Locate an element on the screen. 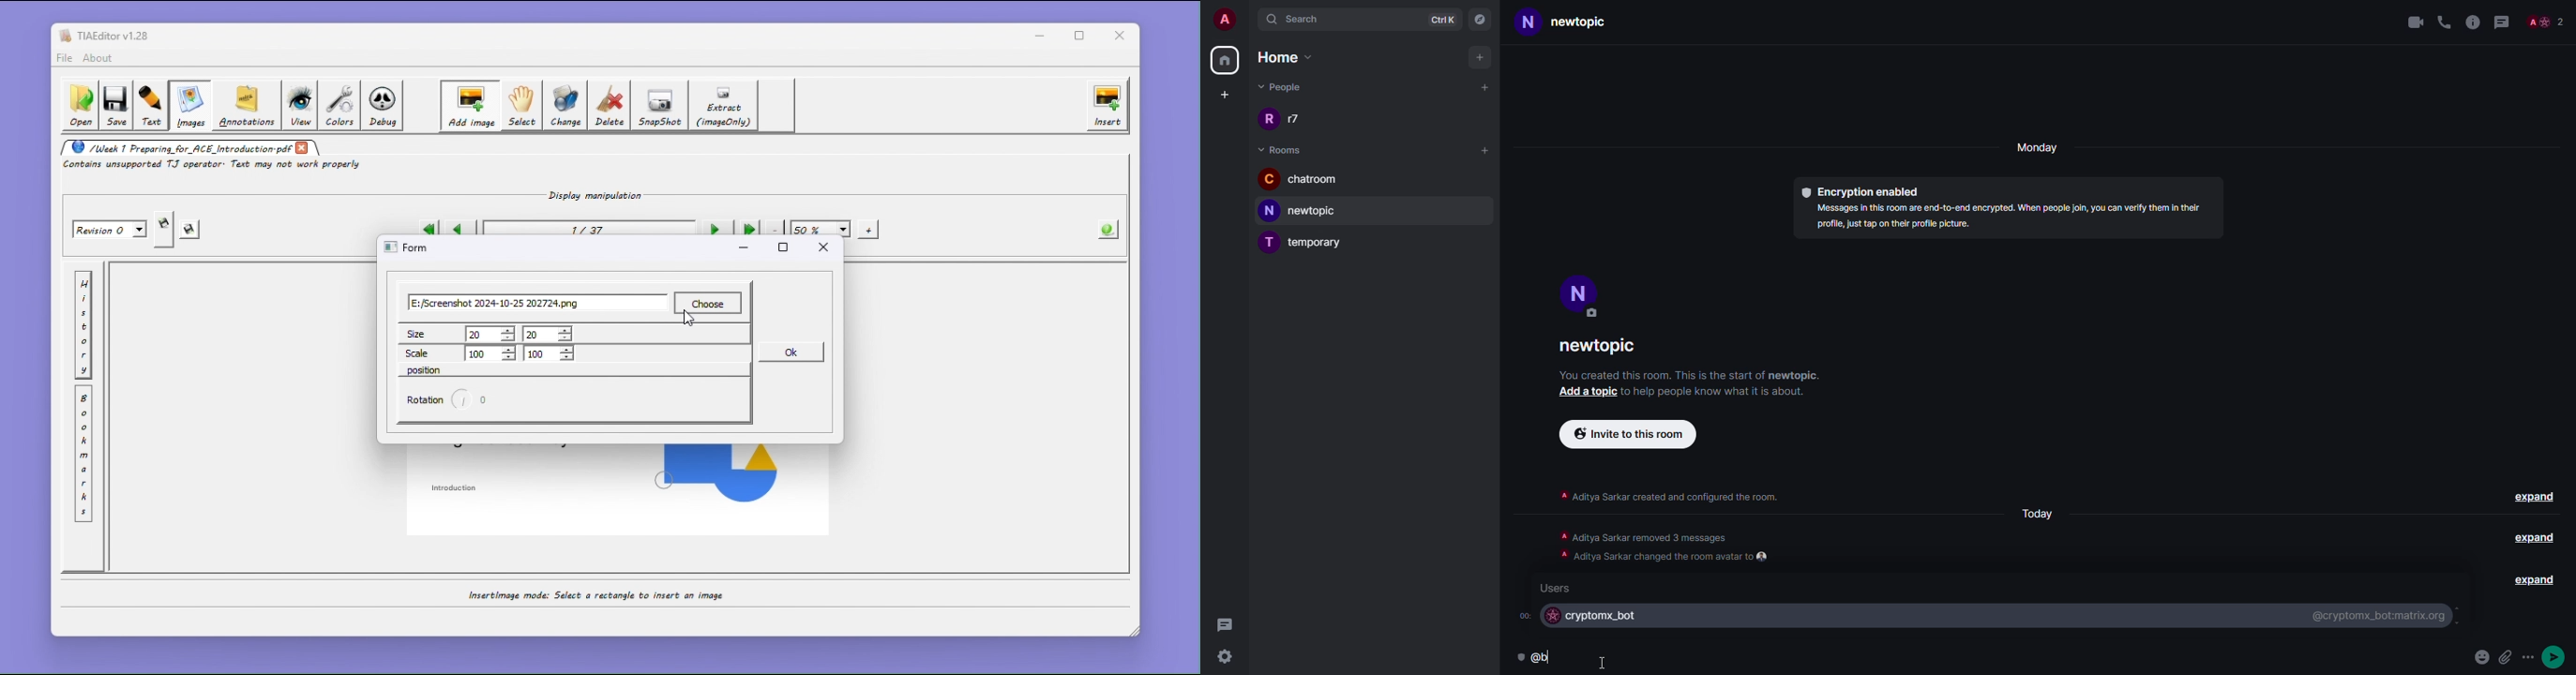  + is located at coordinates (869, 229).